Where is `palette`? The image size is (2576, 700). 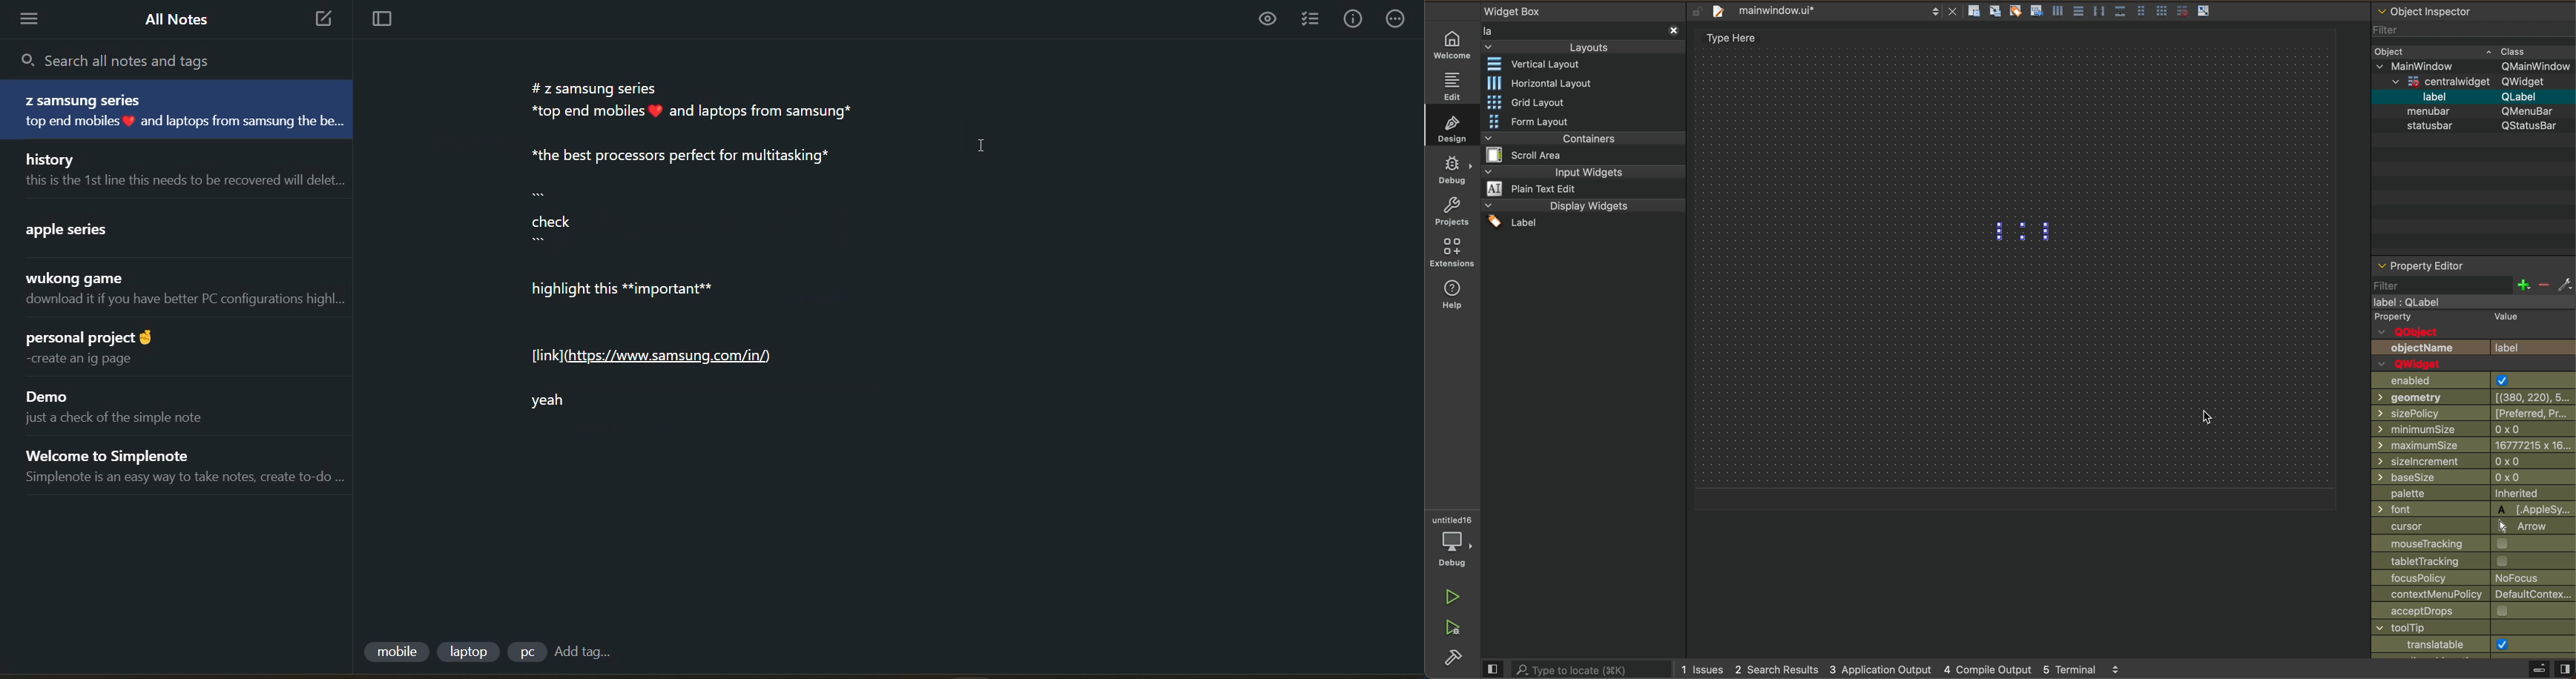 palette is located at coordinates (2474, 493).